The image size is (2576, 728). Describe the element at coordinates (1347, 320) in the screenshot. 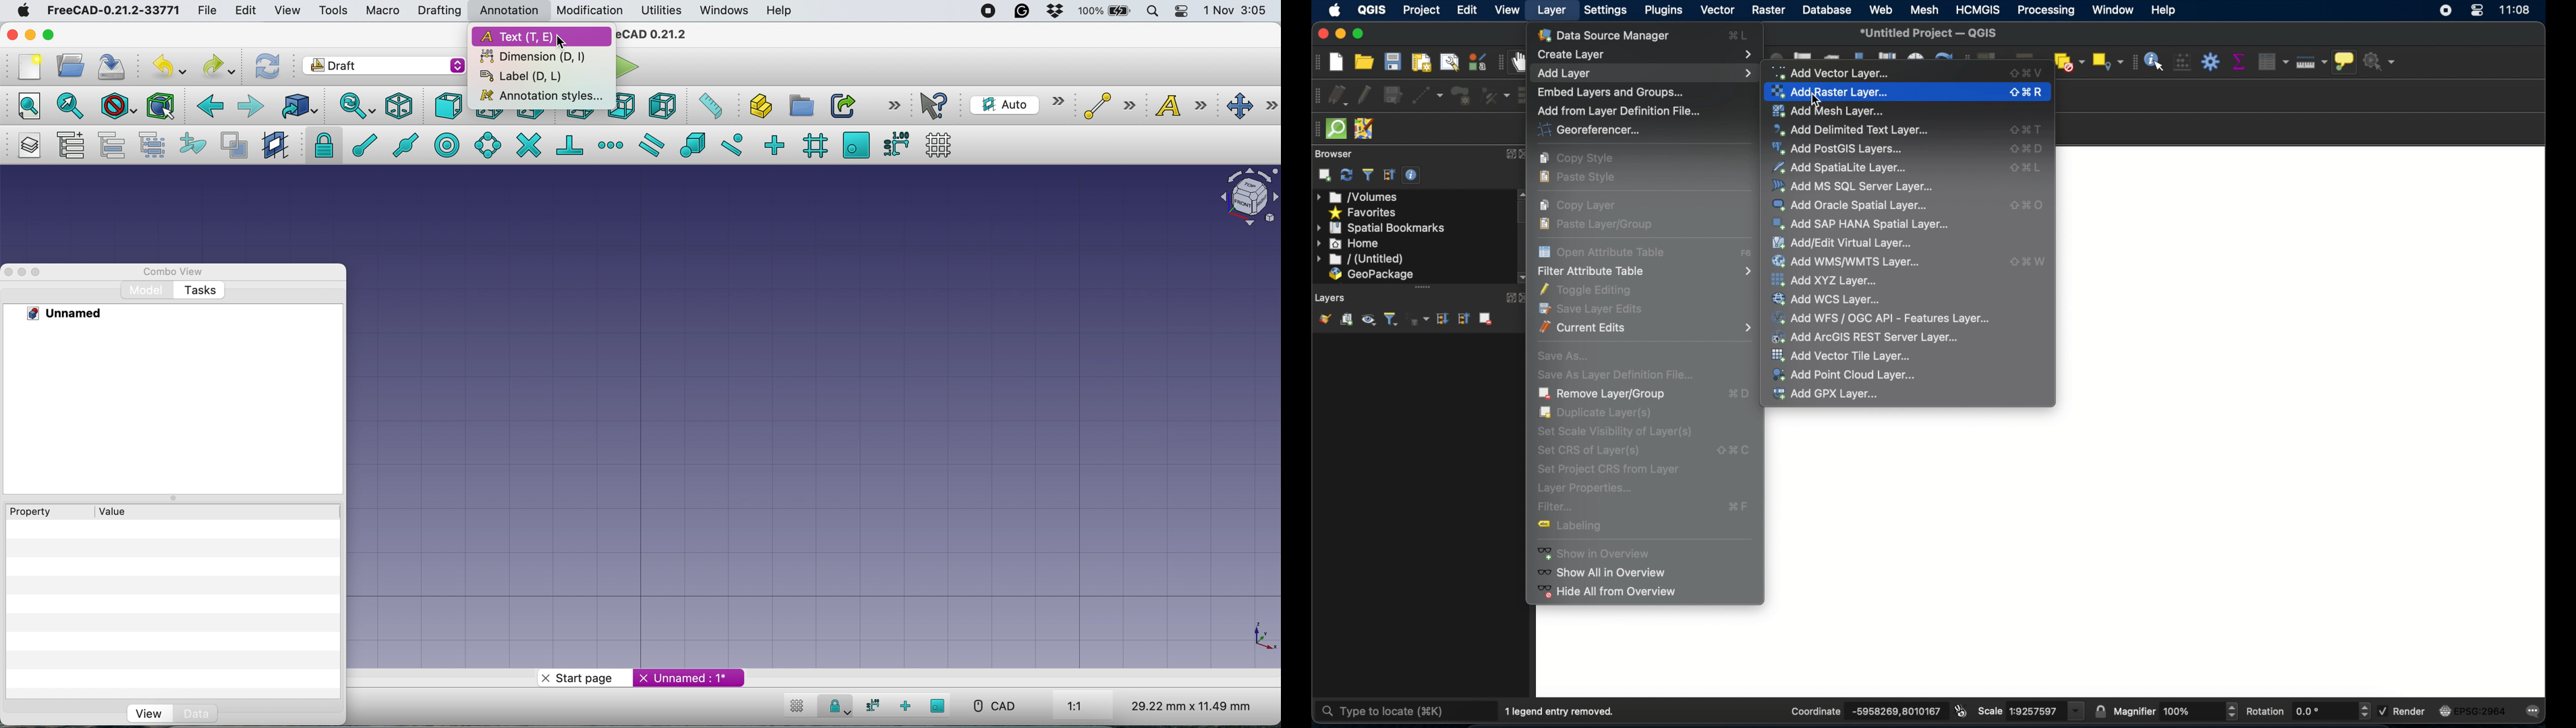

I see `add group` at that location.